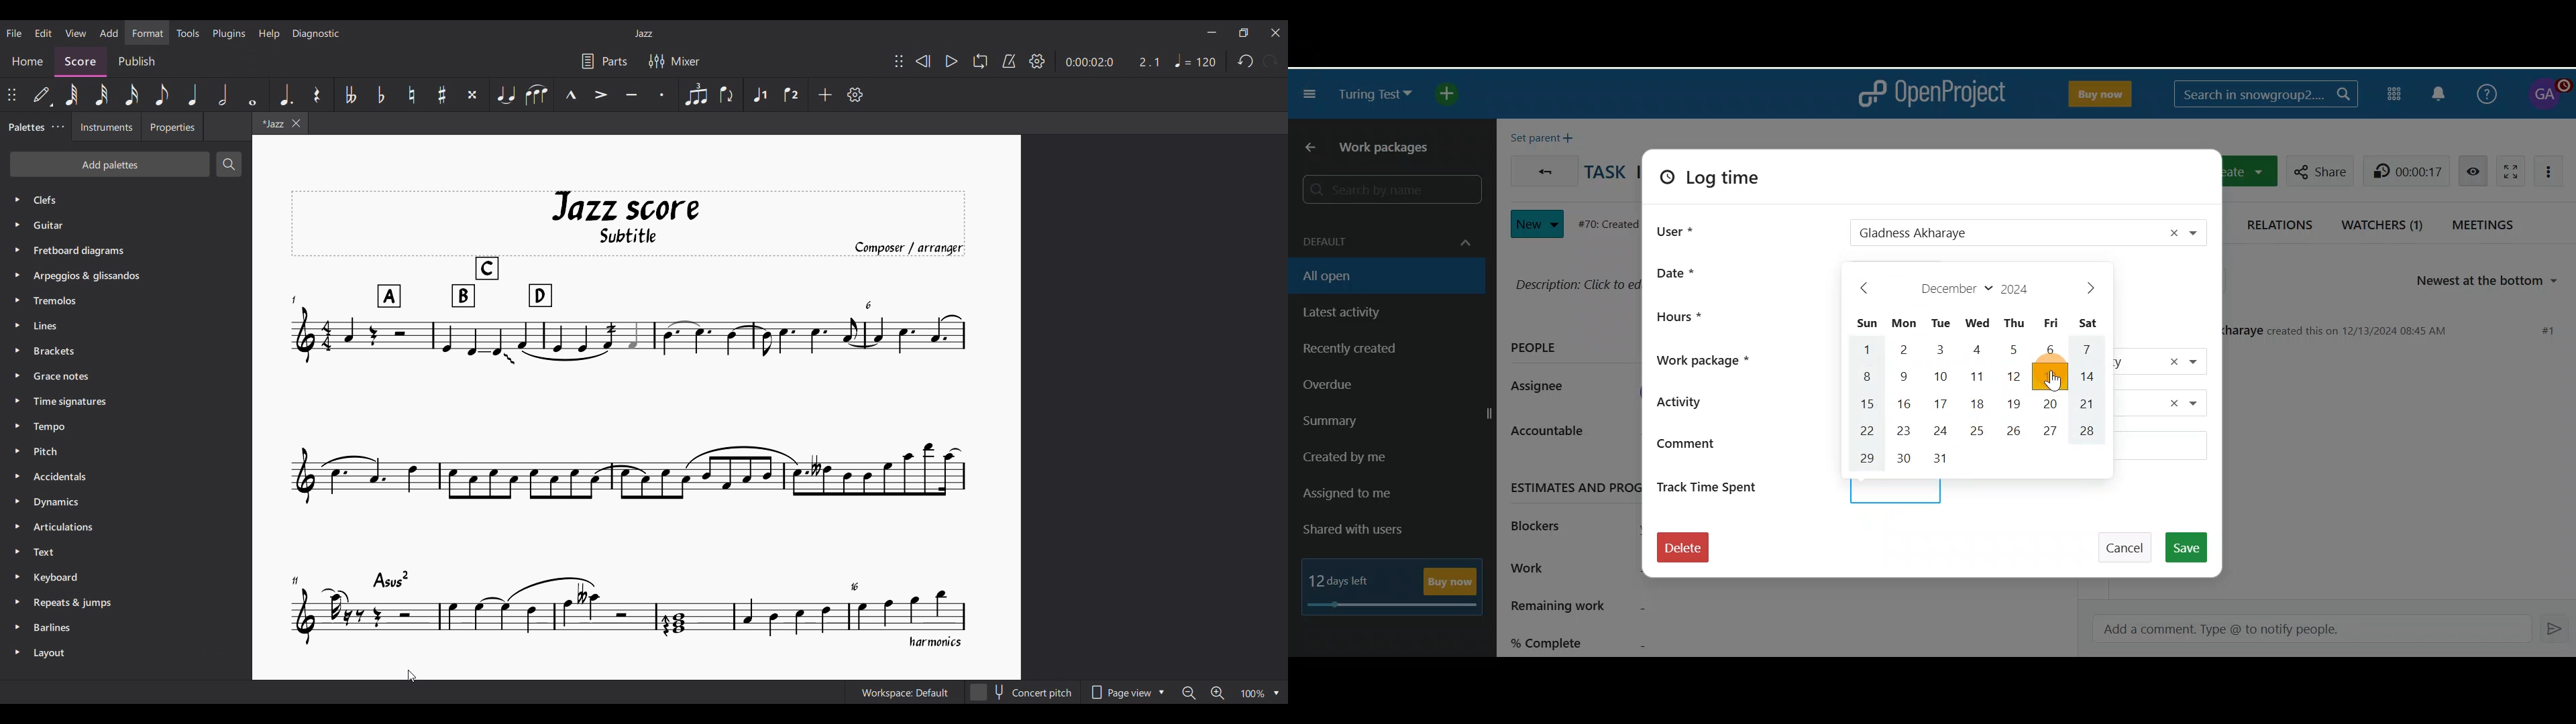 The image size is (2576, 728). What do you see at coordinates (63, 377) in the screenshot?
I see `Grace Notes` at bounding box center [63, 377].